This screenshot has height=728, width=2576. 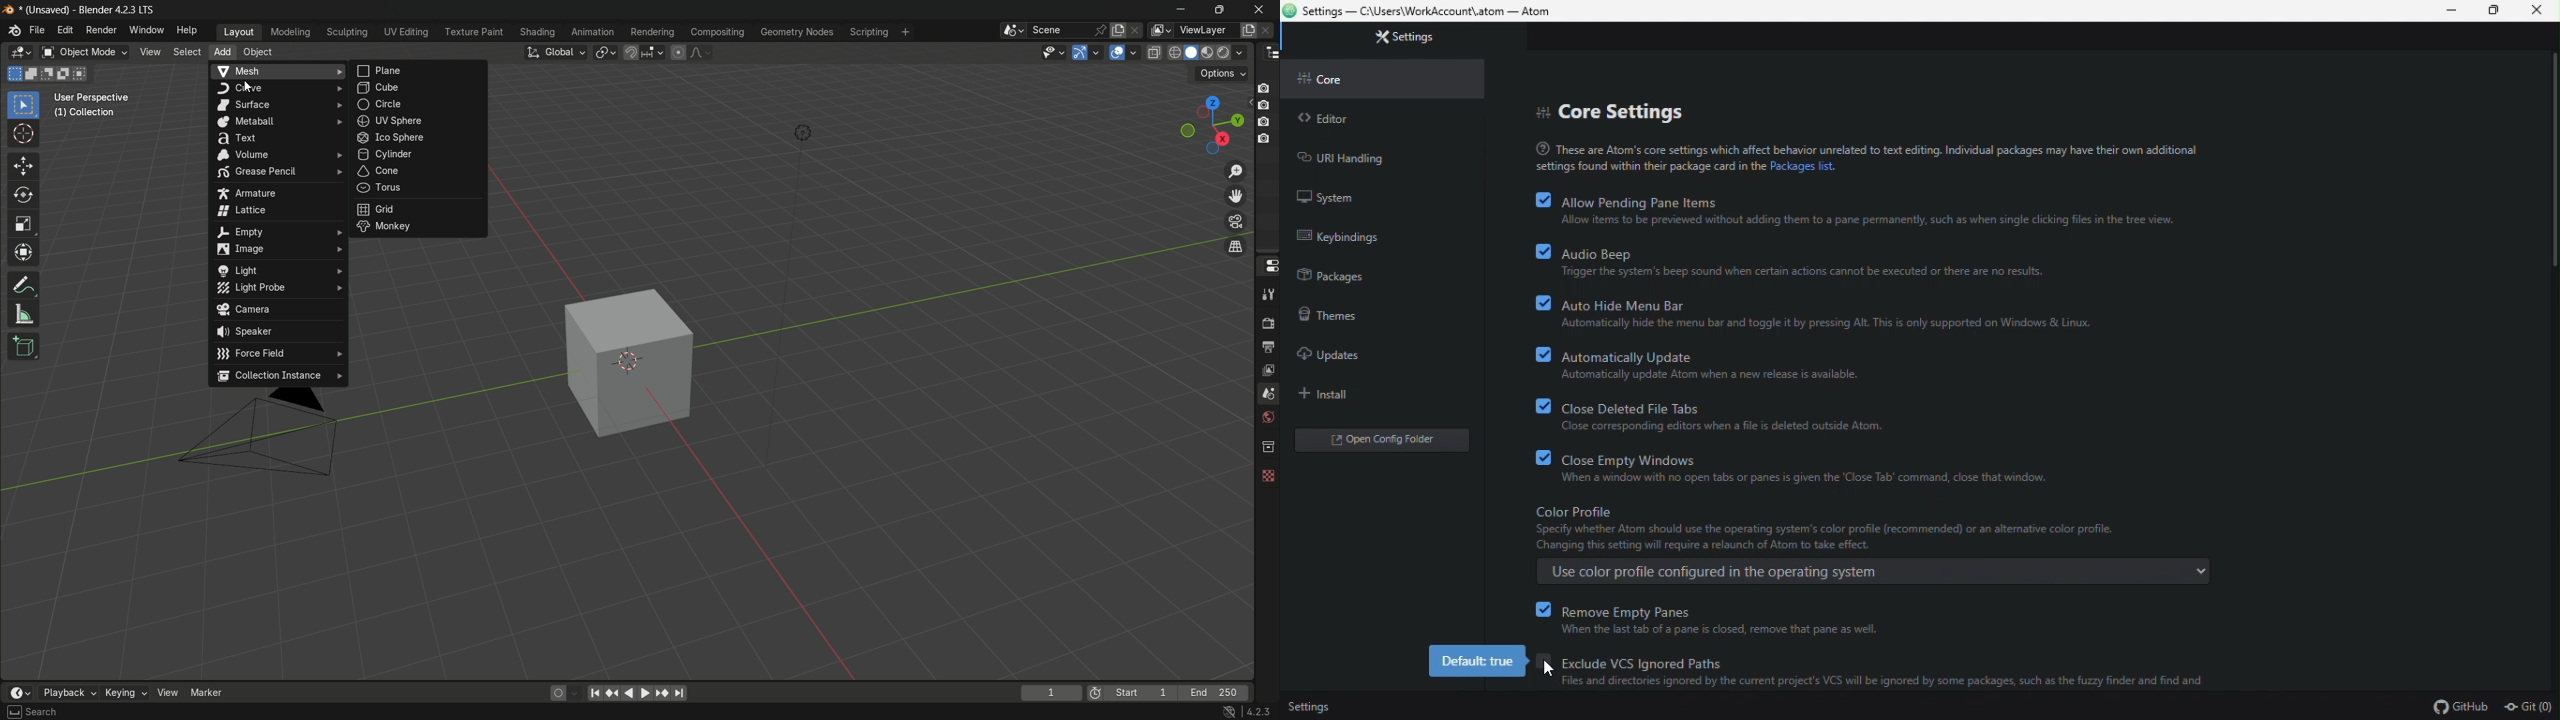 What do you see at coordinates (188, 31) in the screenshot?
I see `help menu` at bounding box center [188, 31].